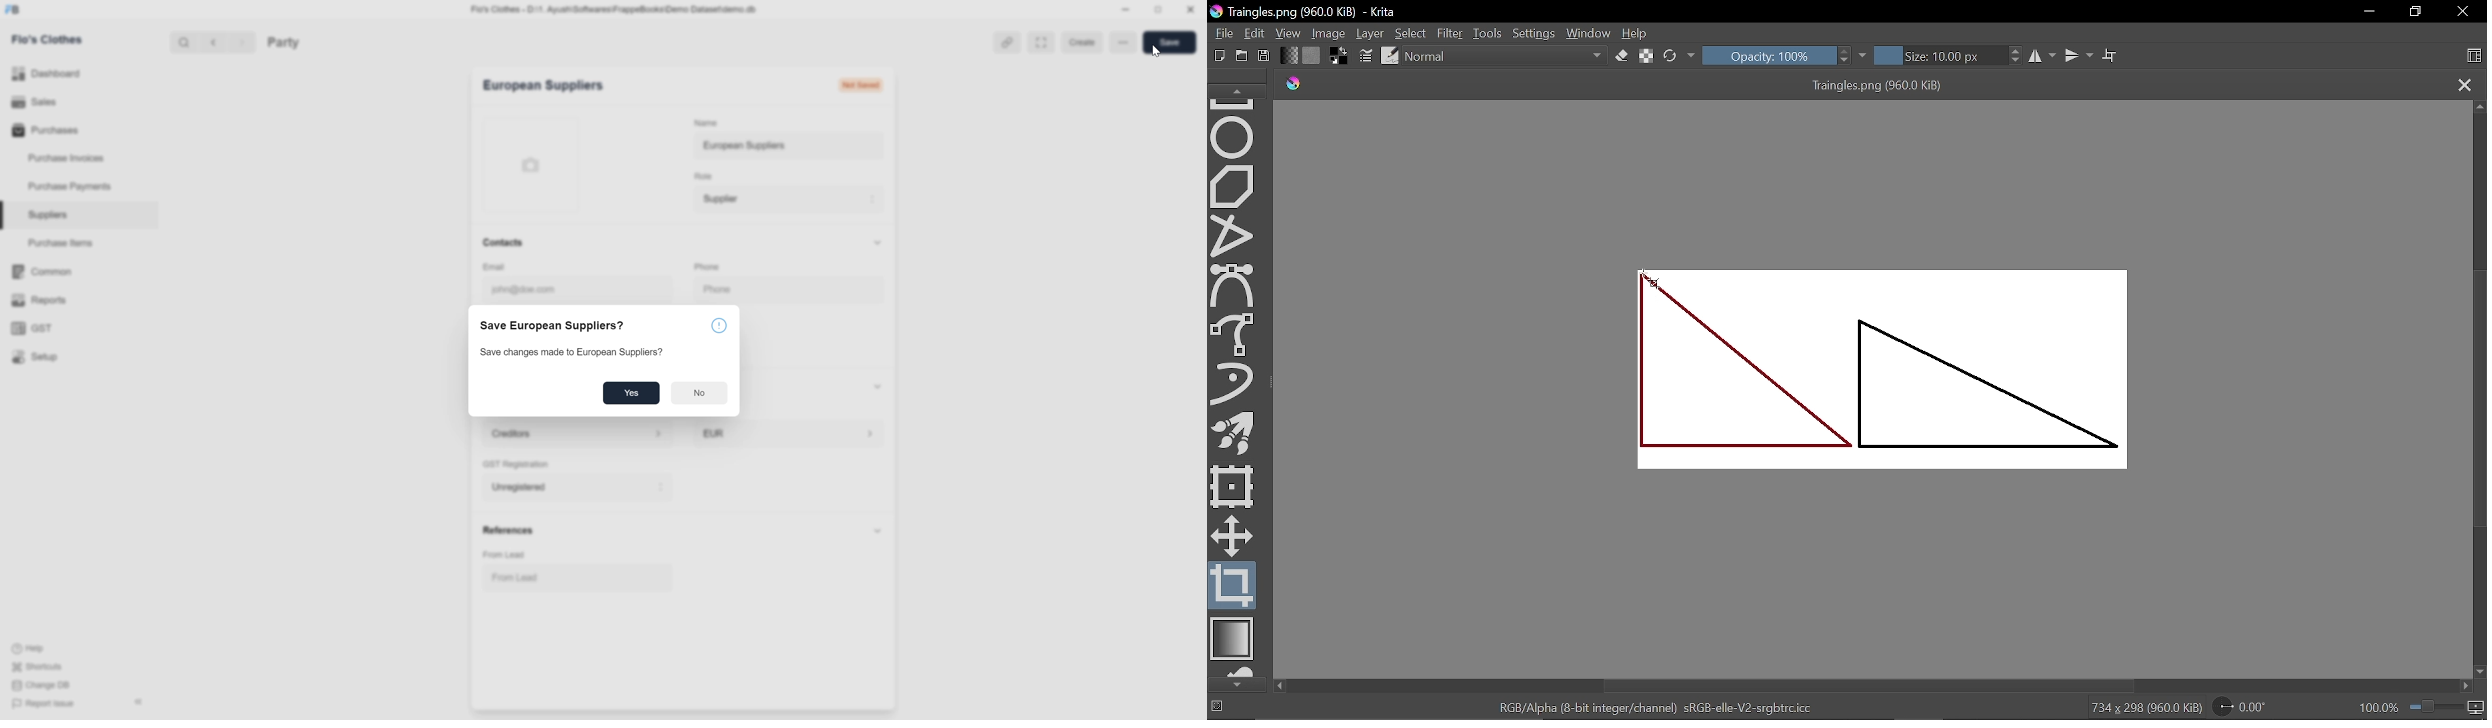  What do you see at coordinates (2474, 57) in the screenshot?
I see `Choose workspace` at bounding box center [2474, 57].